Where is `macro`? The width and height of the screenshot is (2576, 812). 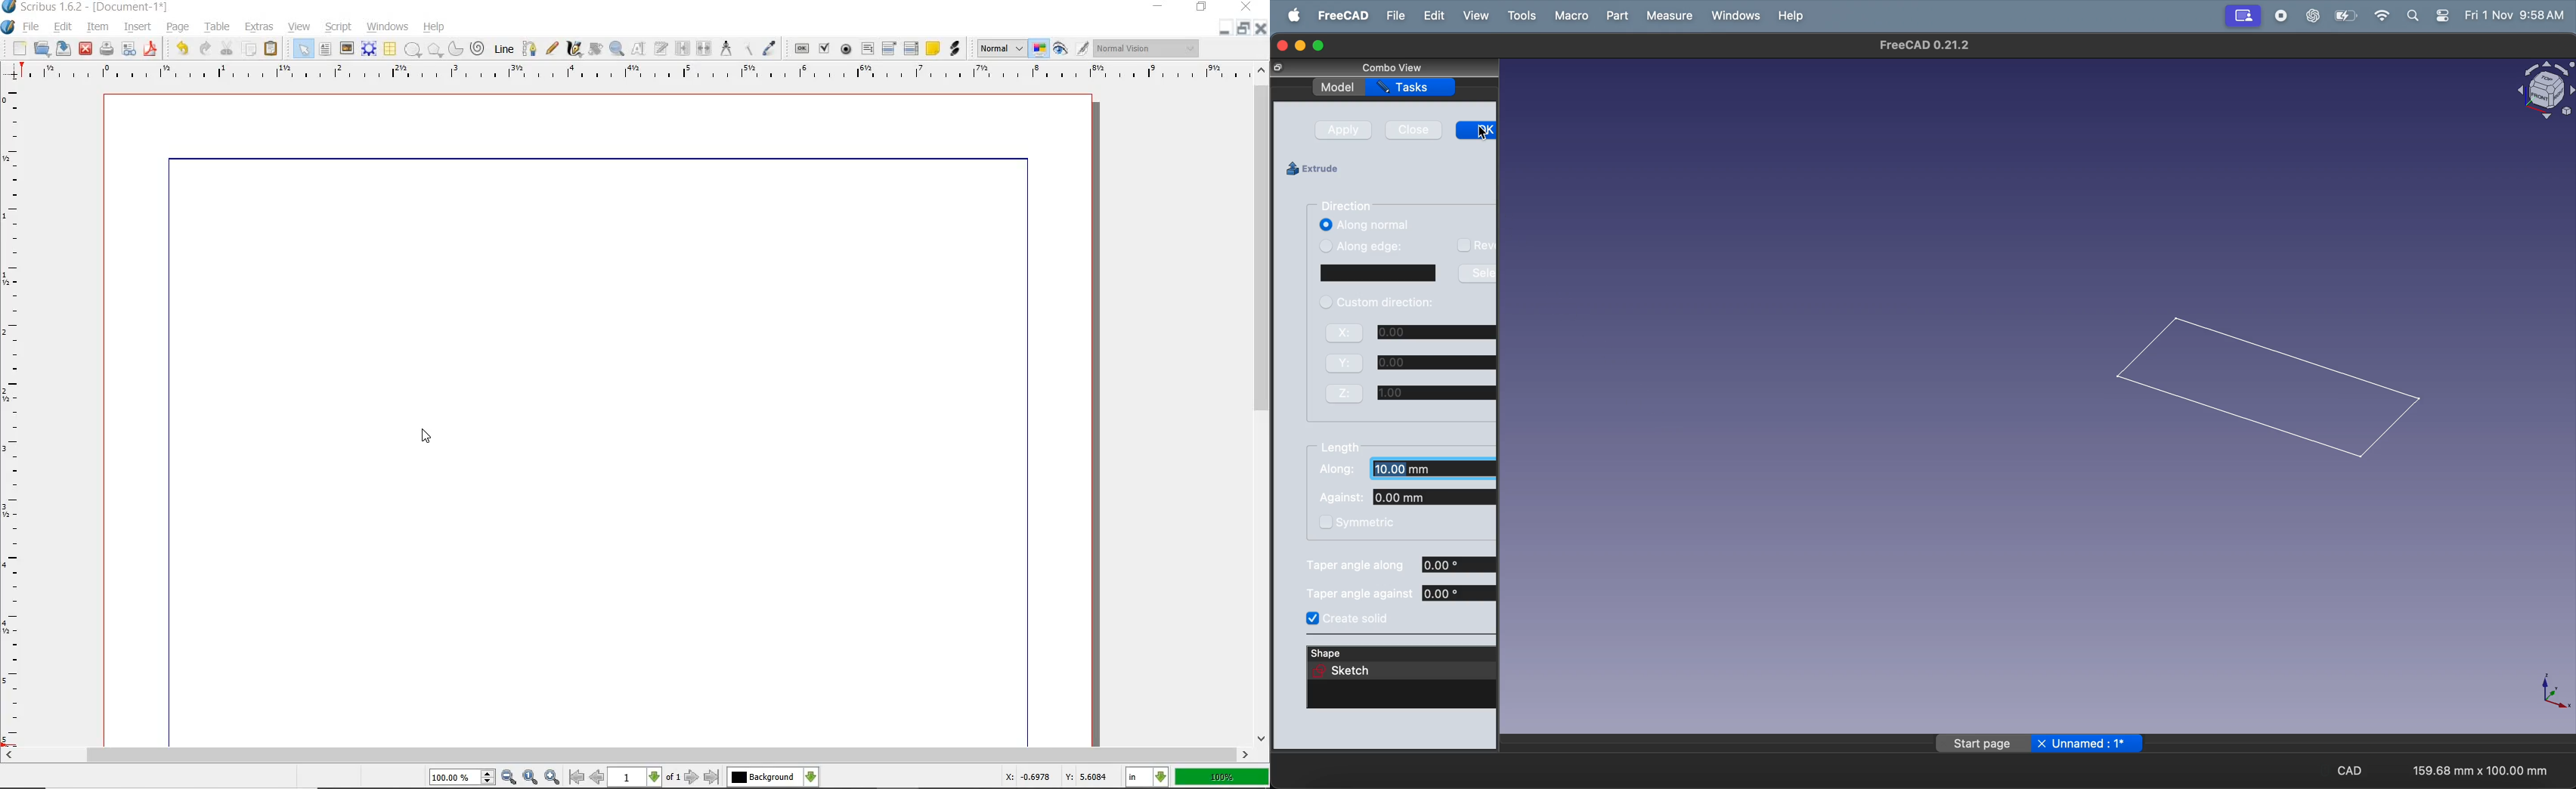
macro is located at coordinates (1567, 16).